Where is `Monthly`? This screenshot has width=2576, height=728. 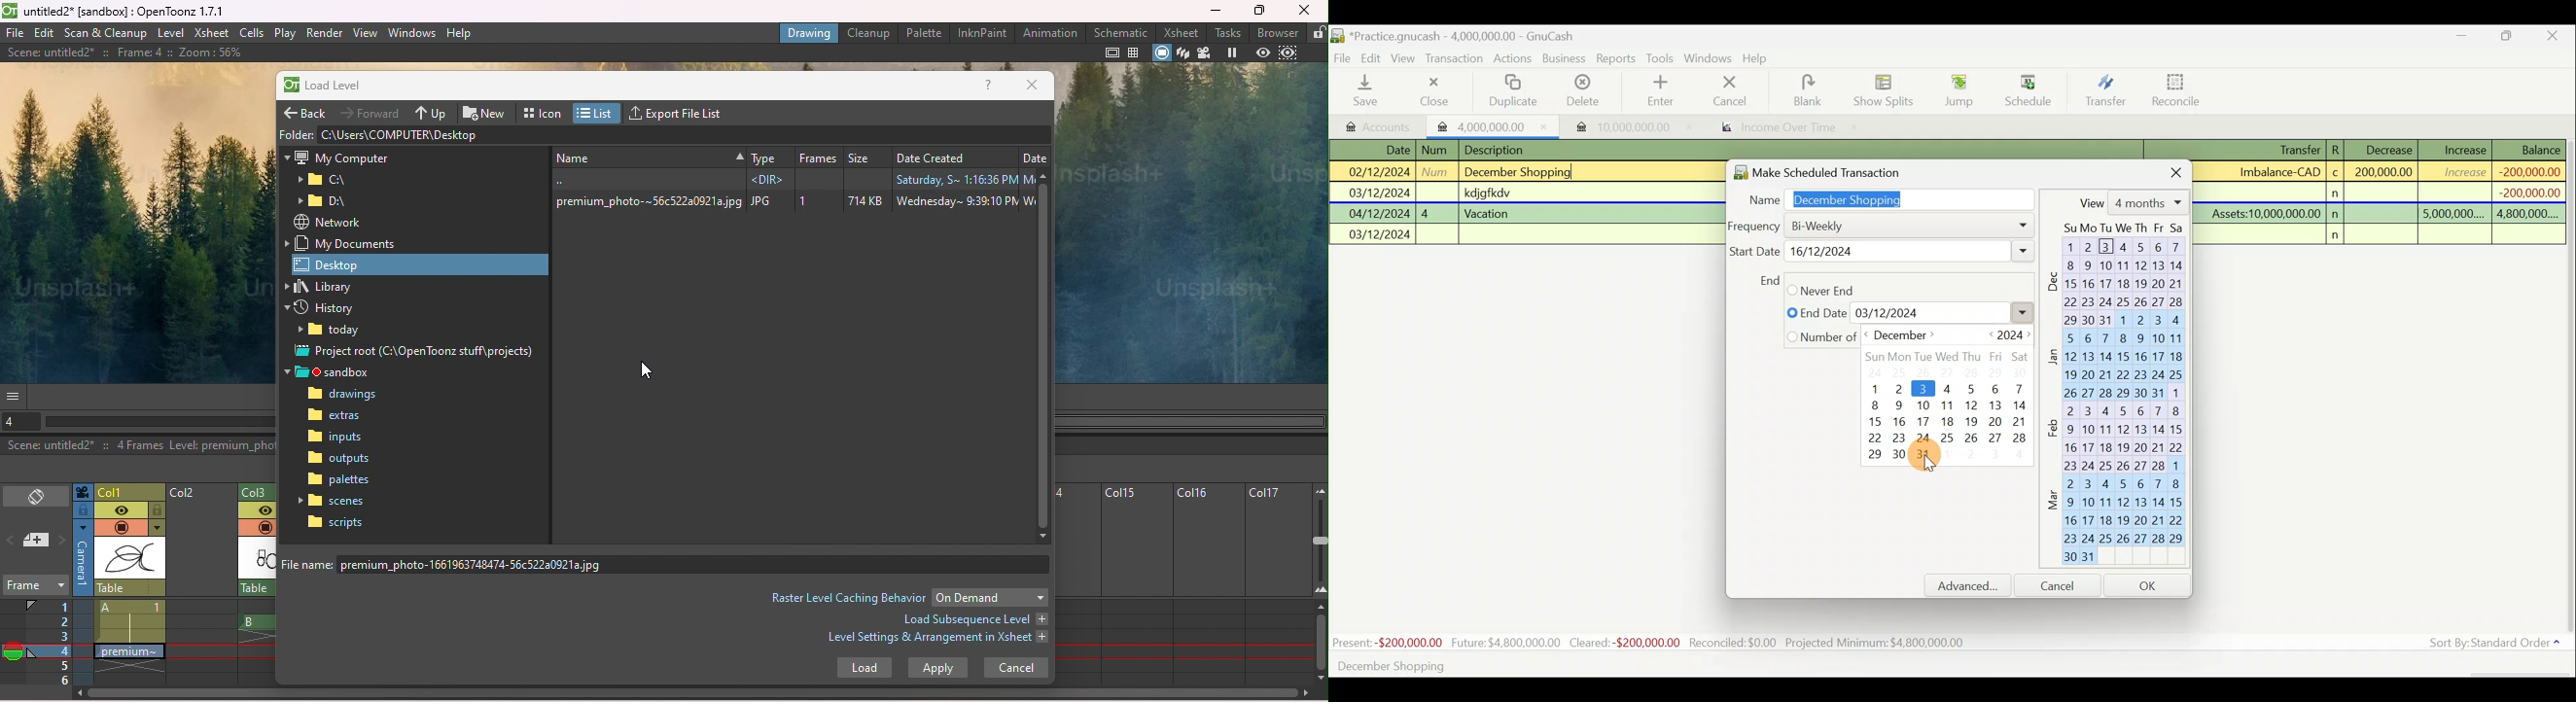 Monthly is located at coordinates (1826, 289).